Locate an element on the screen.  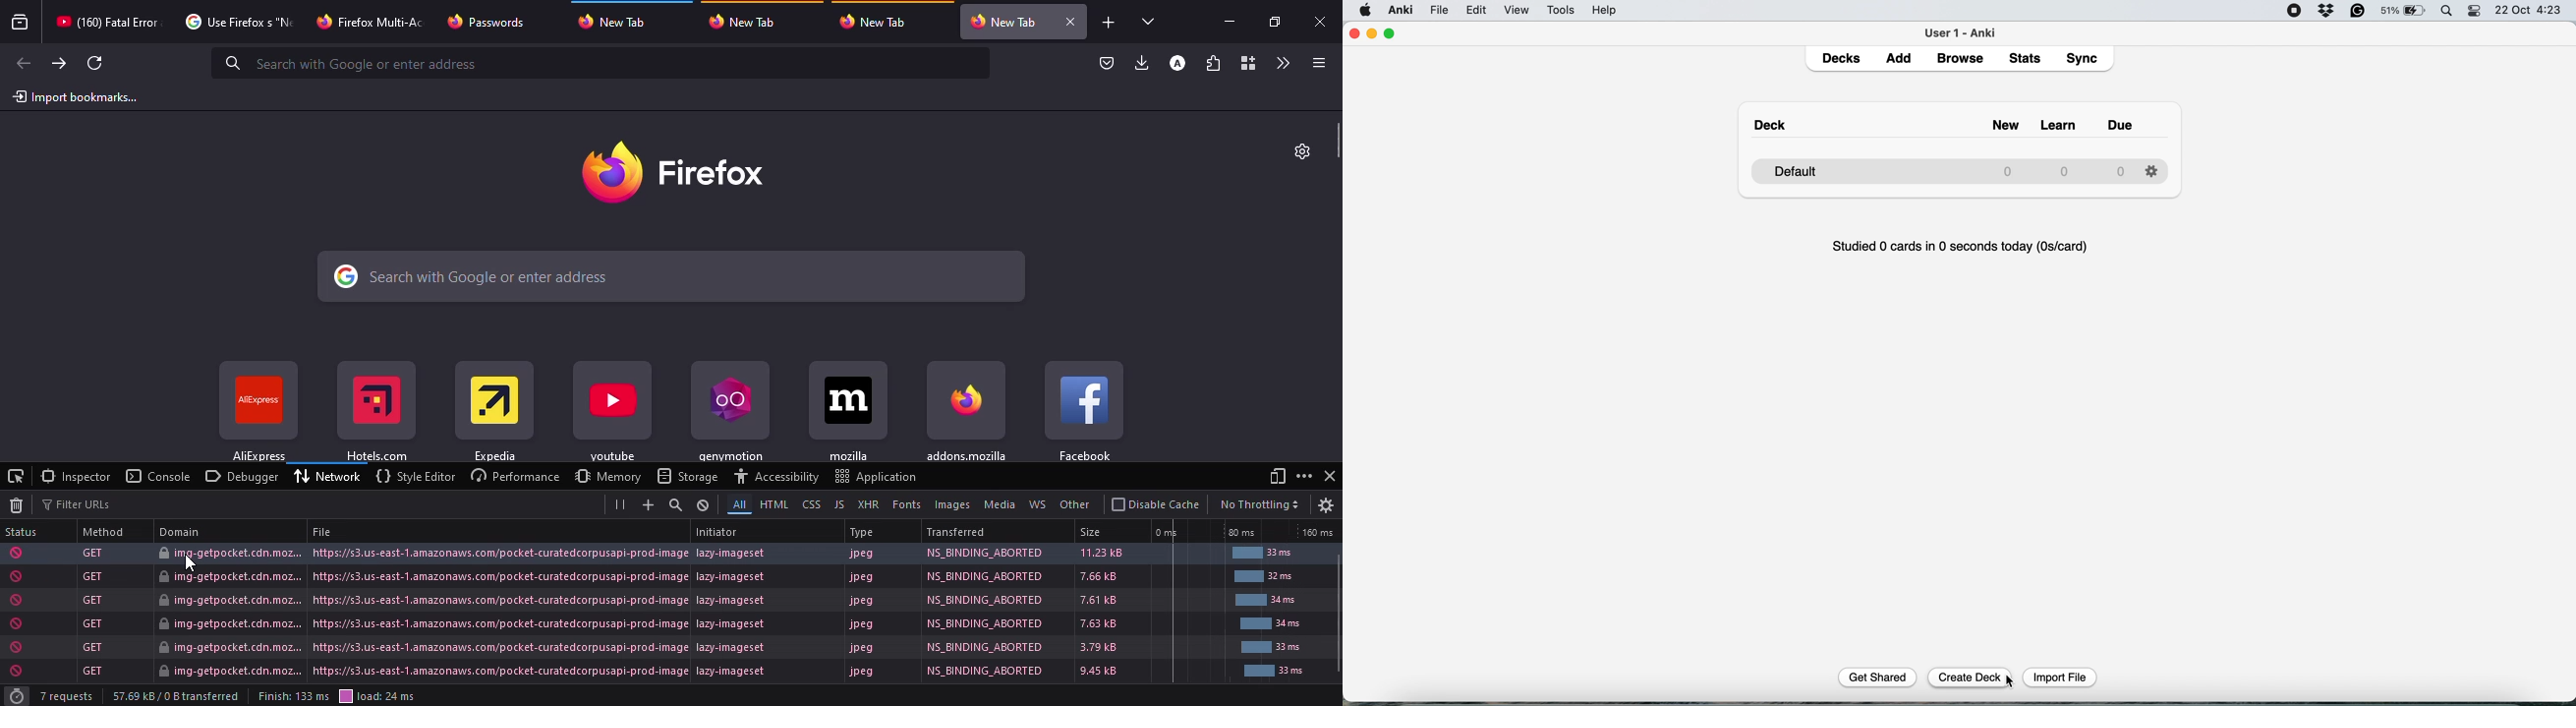
import file is located at coordinates (2057, 677).